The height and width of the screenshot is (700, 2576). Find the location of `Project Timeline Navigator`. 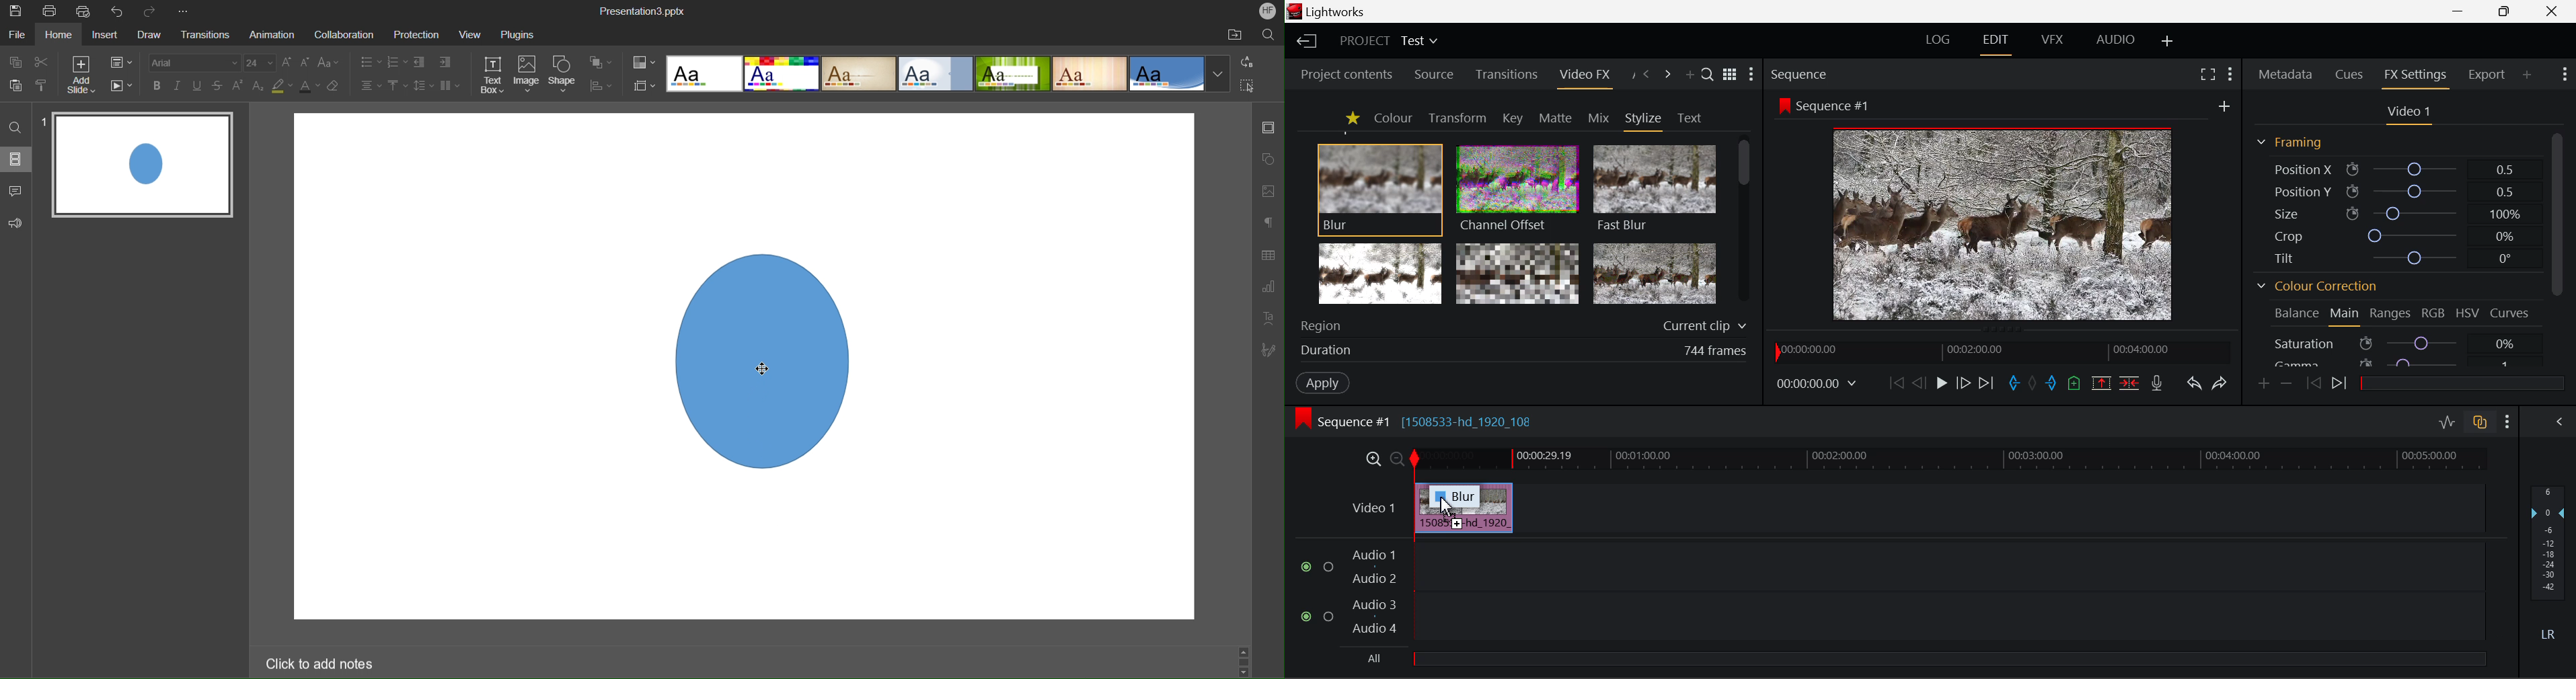

Project Timeline Navigator is located at coordinates (1999, 352).